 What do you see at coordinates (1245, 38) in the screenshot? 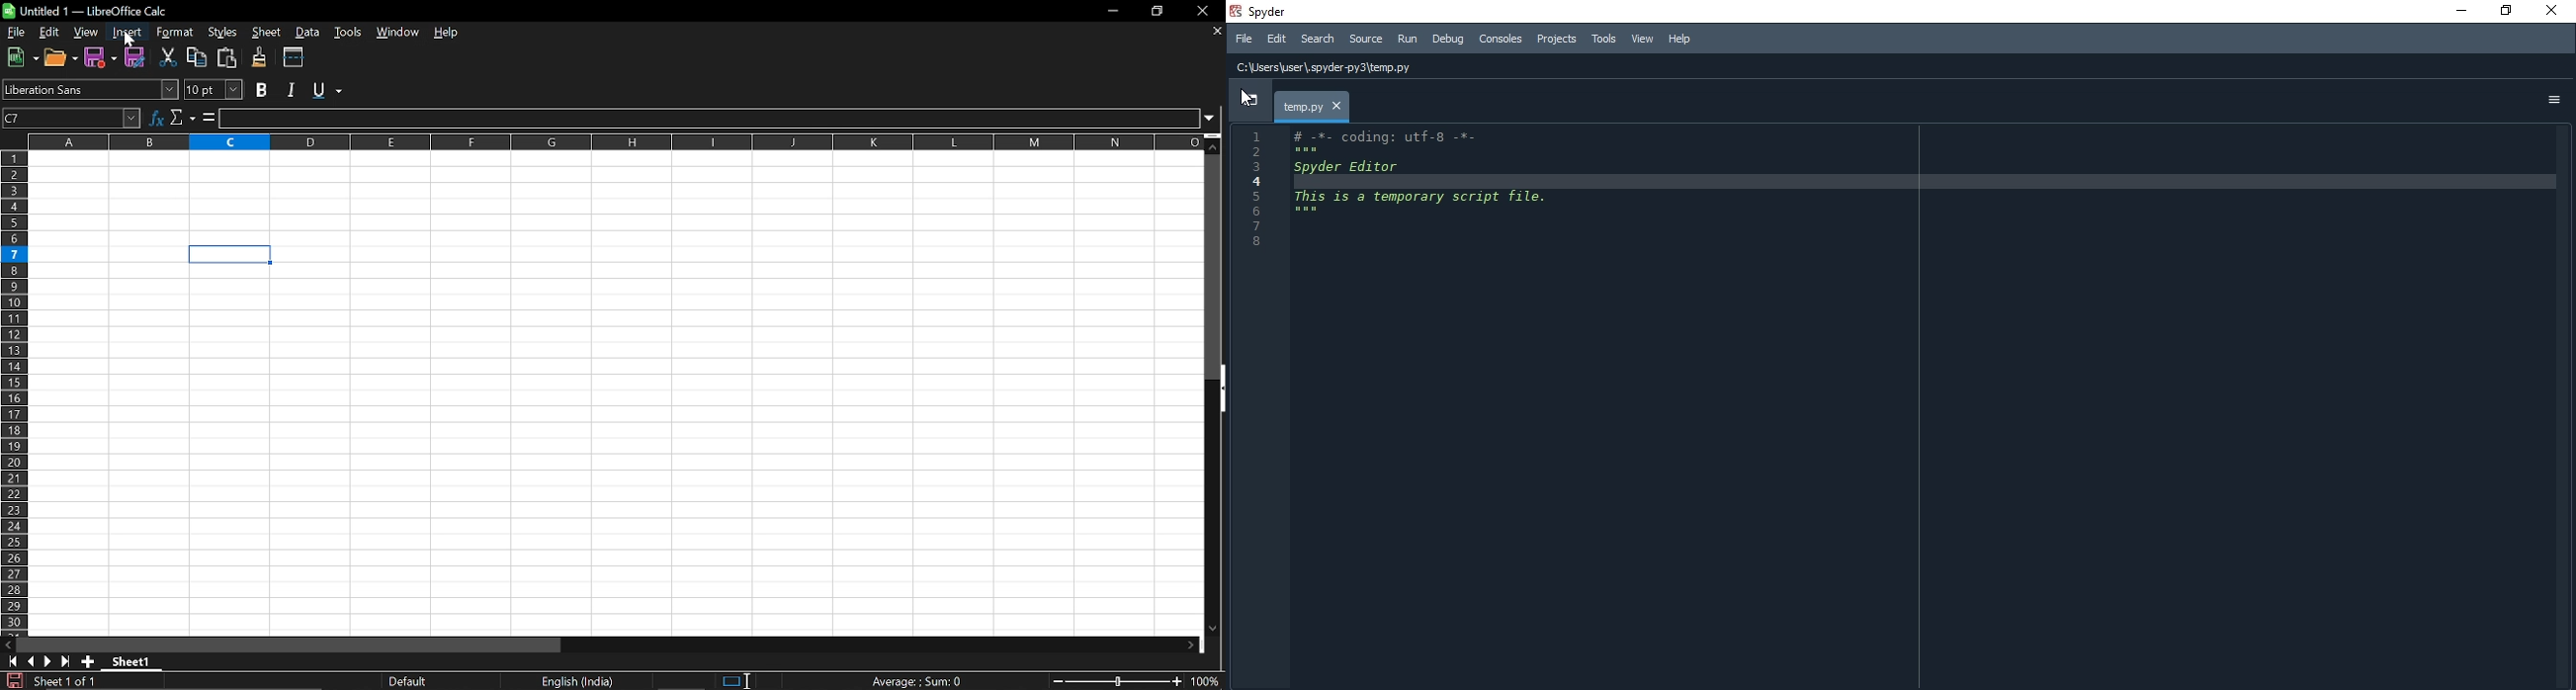
I see `File ` at bounding box center [1245, 38].